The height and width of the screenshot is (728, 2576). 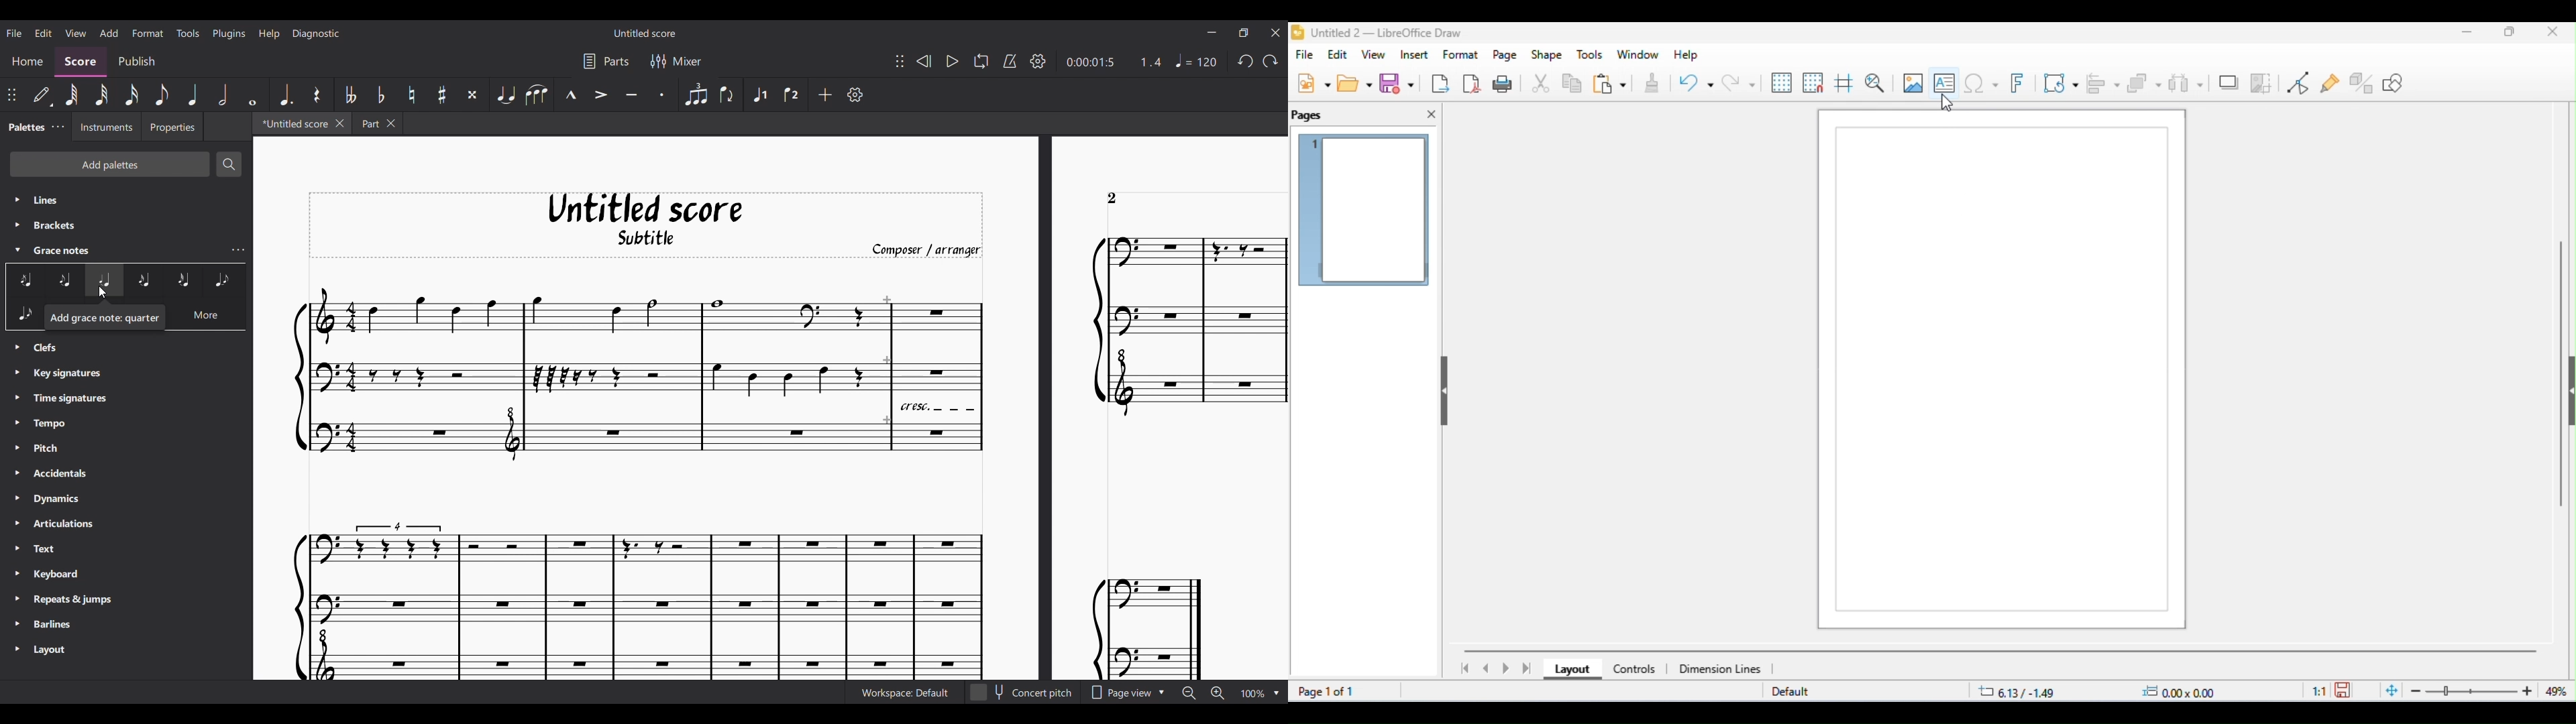 What do you see at coordinates (2020, 84) in the screenshot?
I see `insert fontwork text` at bounding box center [2020, 84].